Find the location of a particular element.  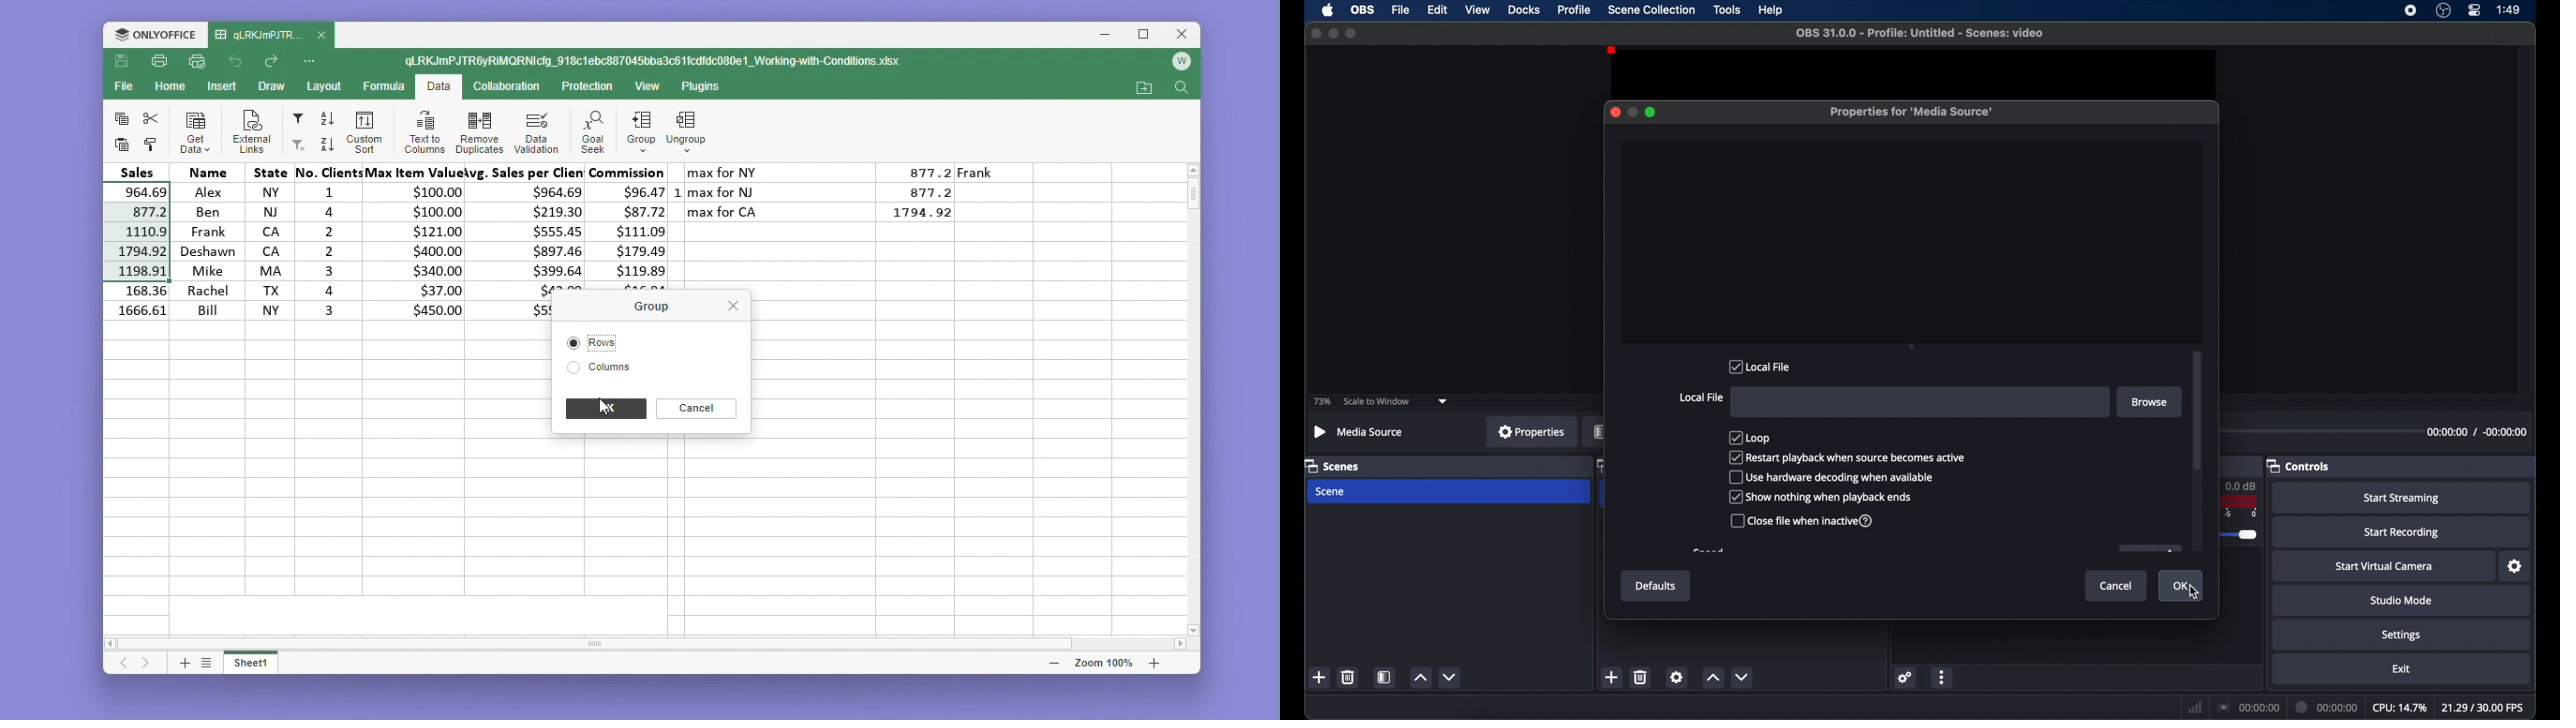

screen recorder icon is located at coordinates (2409, 11).